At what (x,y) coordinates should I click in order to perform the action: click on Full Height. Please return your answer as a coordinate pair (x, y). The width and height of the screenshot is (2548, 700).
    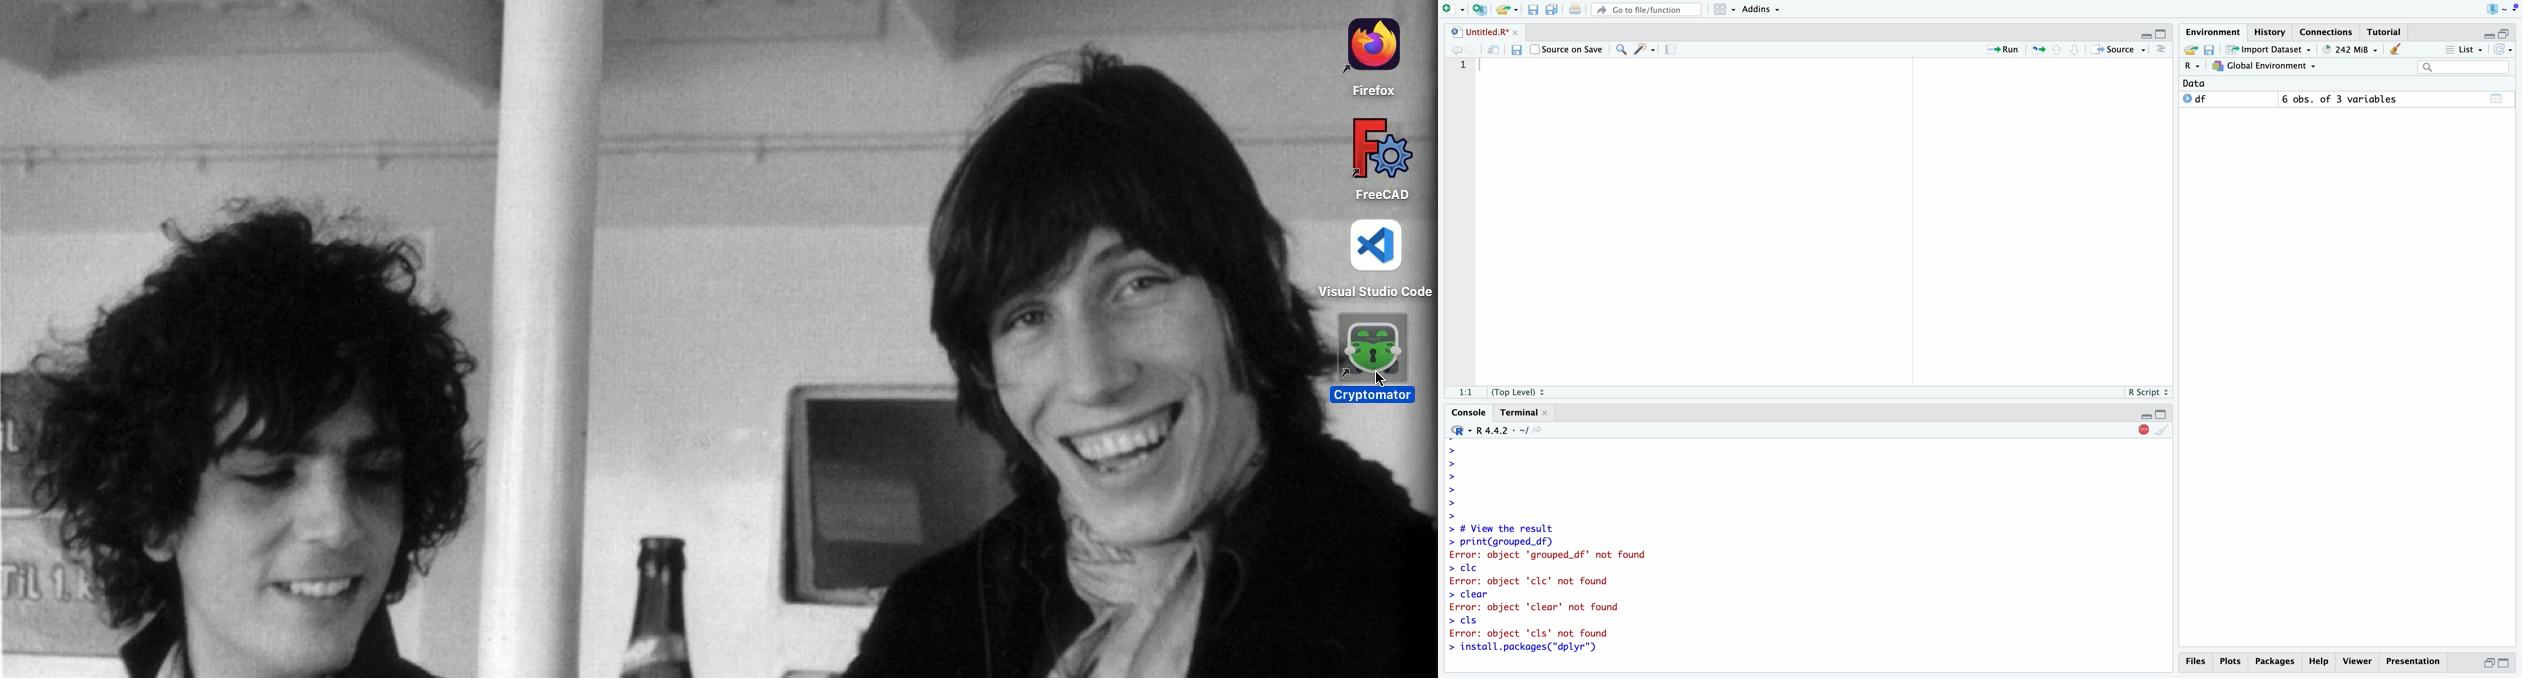
    Looking at the image, I should click on (2163, 32).